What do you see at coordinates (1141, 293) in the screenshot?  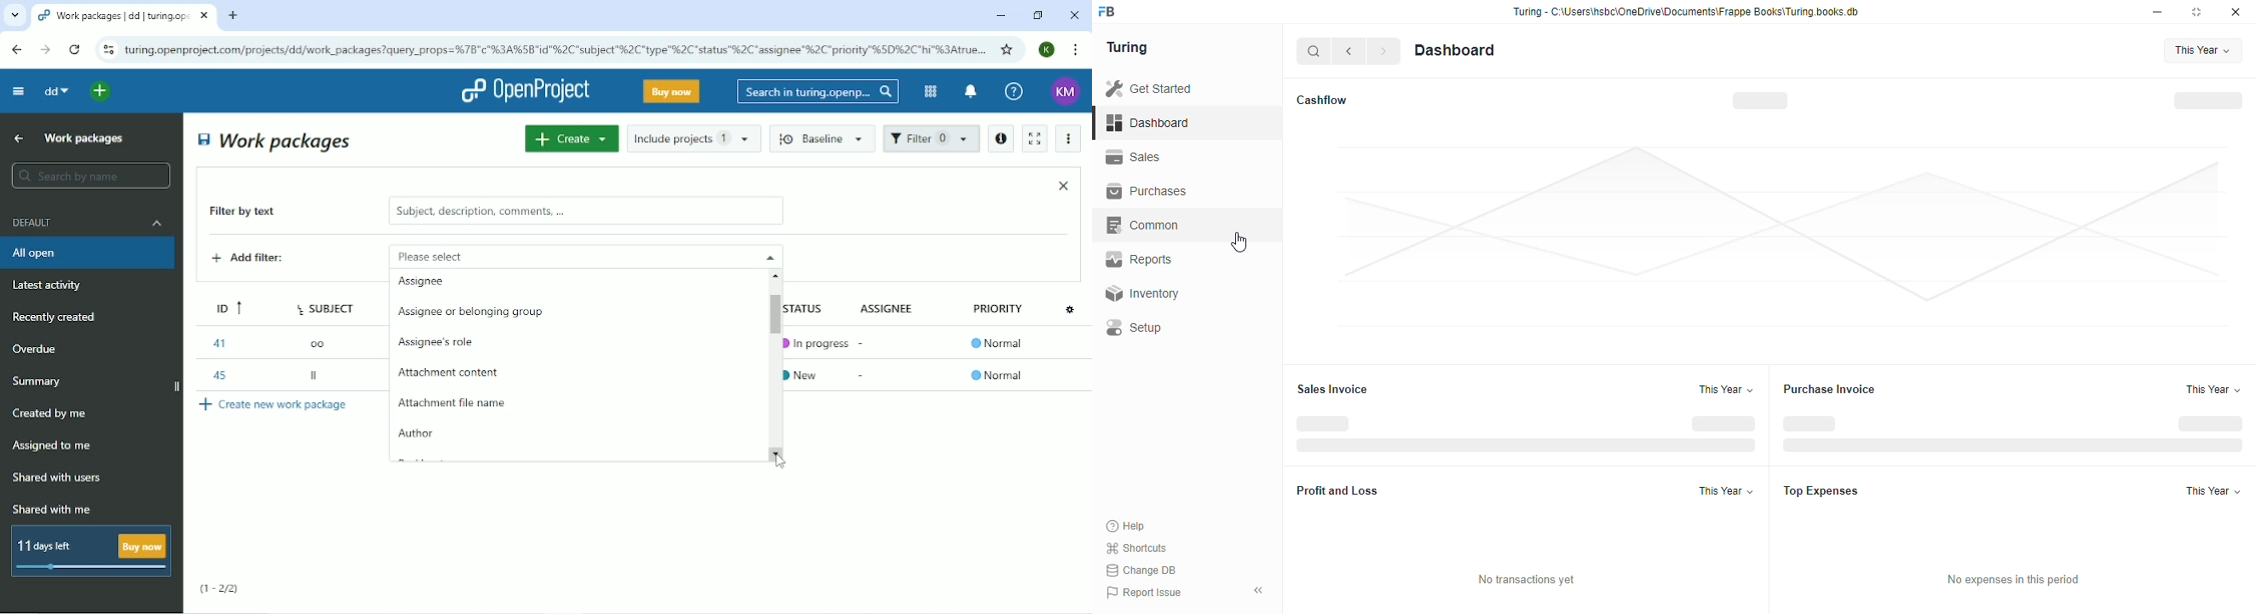 I see `inventory` at bounding box center [1141, 293].